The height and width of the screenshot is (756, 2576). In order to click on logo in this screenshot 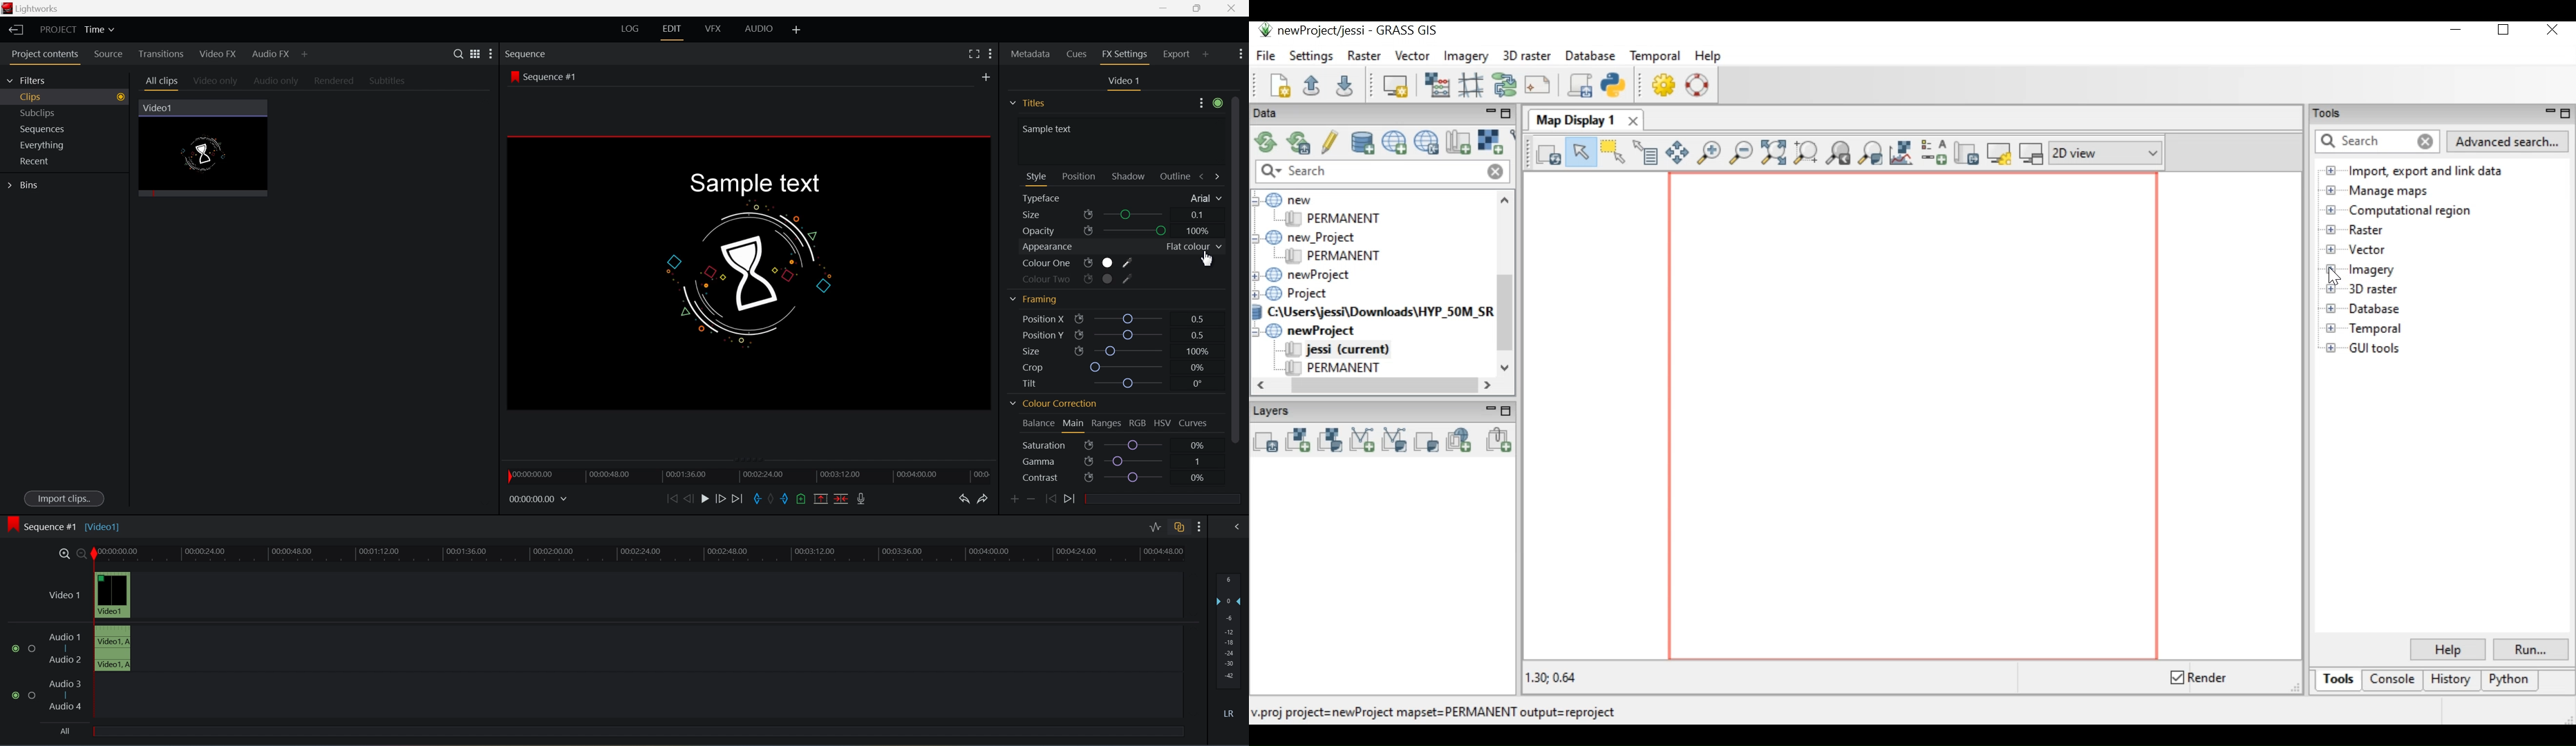, I will do `click(9, 10)`.